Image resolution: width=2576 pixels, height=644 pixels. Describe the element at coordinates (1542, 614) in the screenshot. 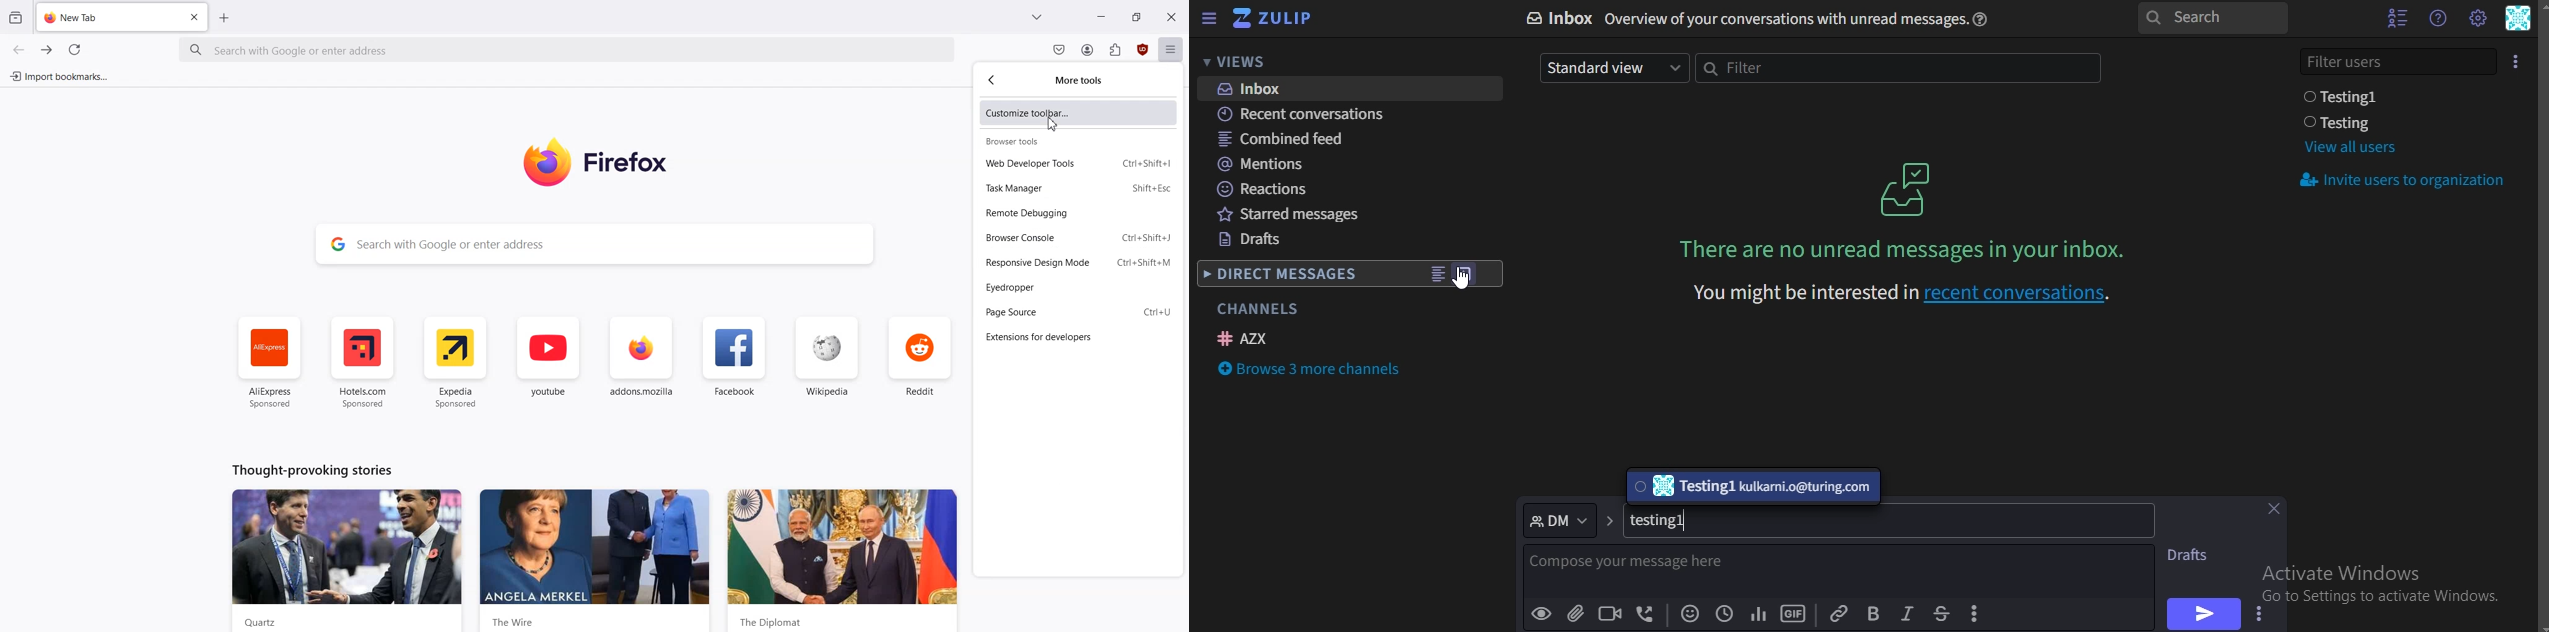

I see `preview` at that location.